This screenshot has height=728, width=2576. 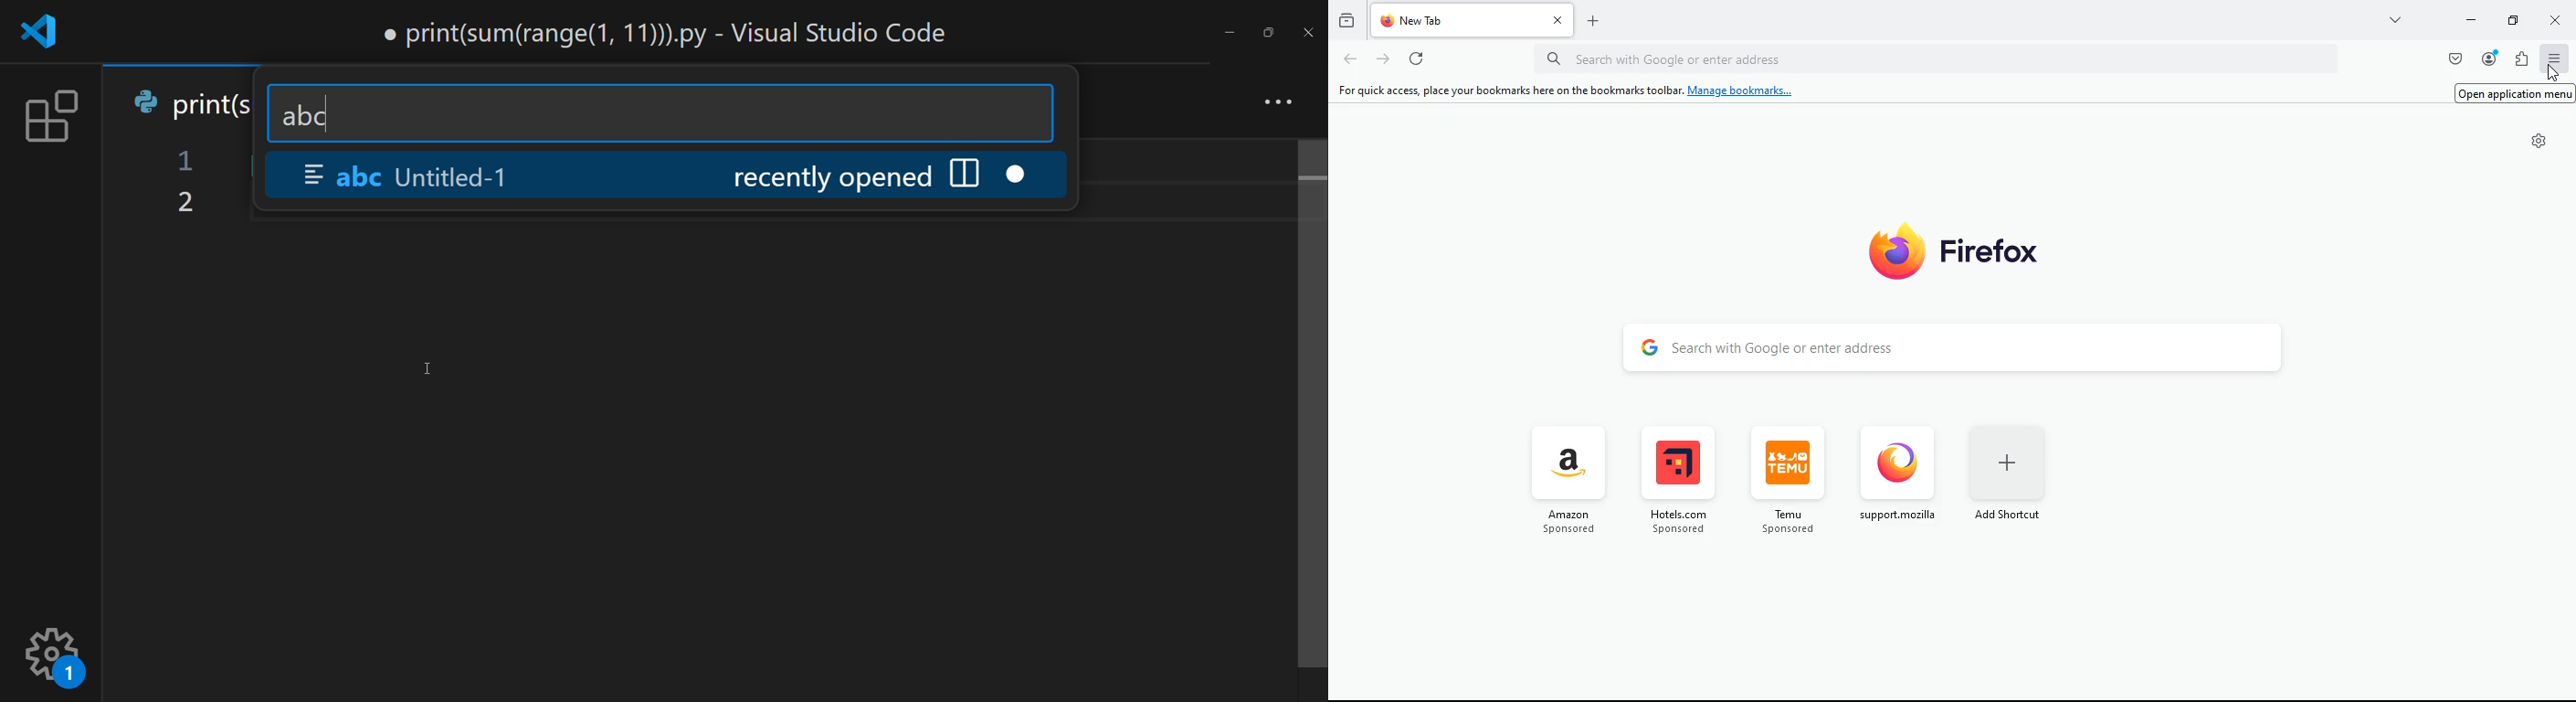 I want to click on Manage bookmarks., so click(x=1745, y=90).